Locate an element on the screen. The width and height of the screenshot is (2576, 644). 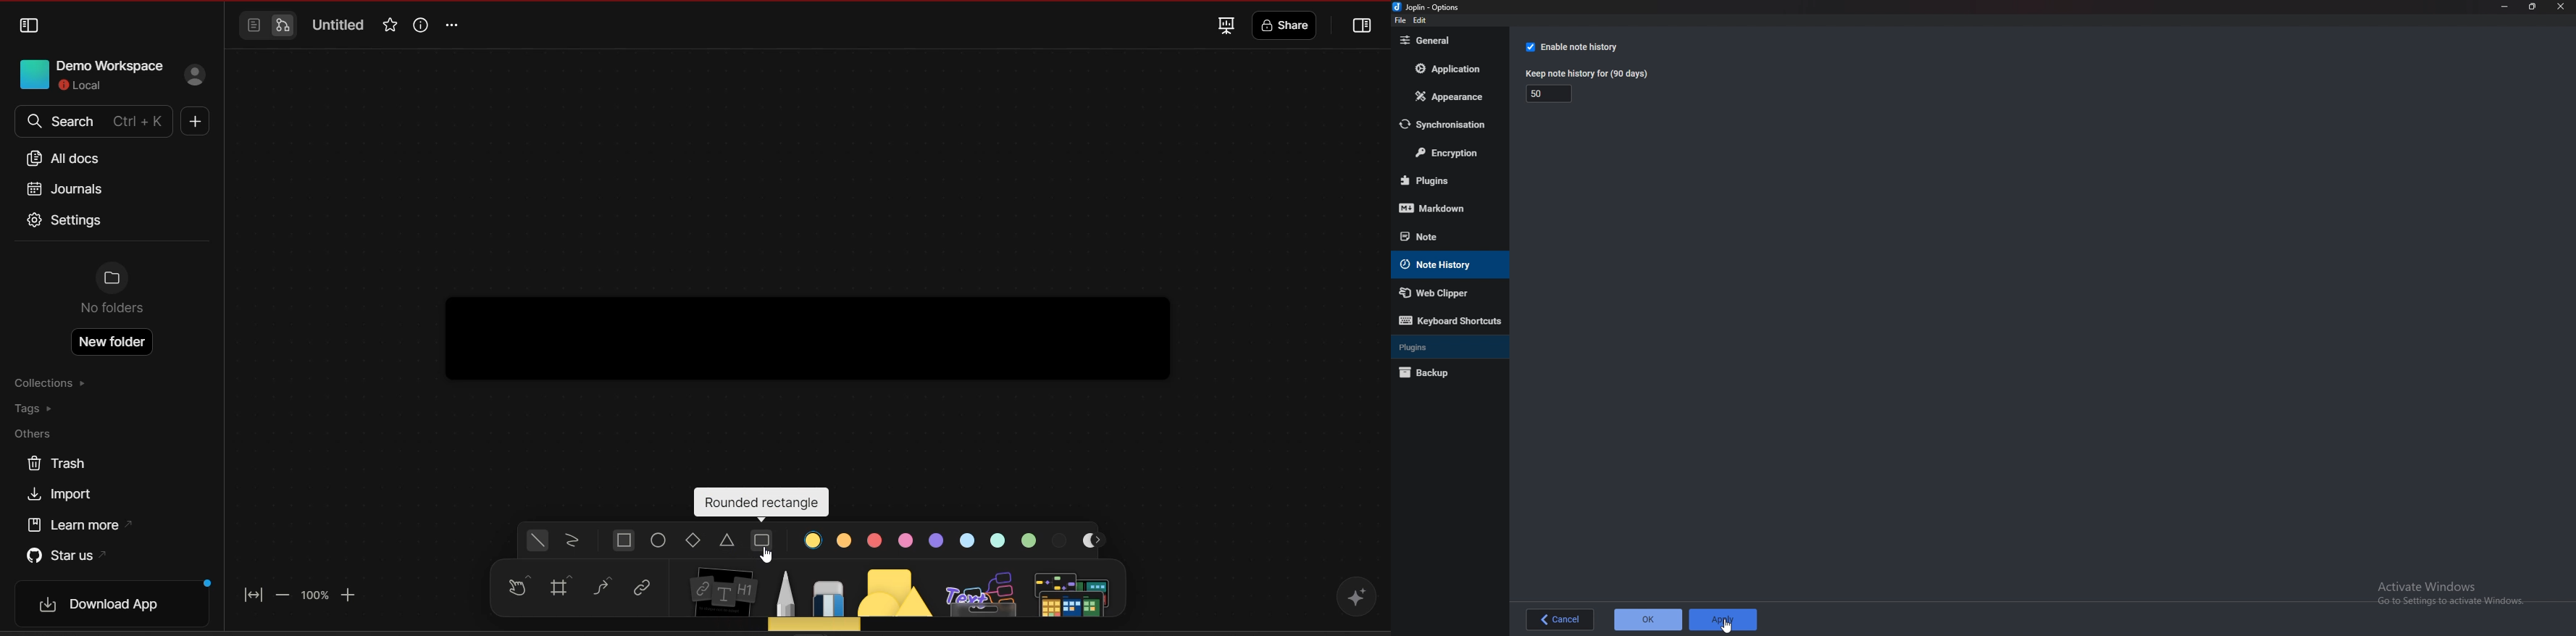
favorite is located at coordinates (388, 26).